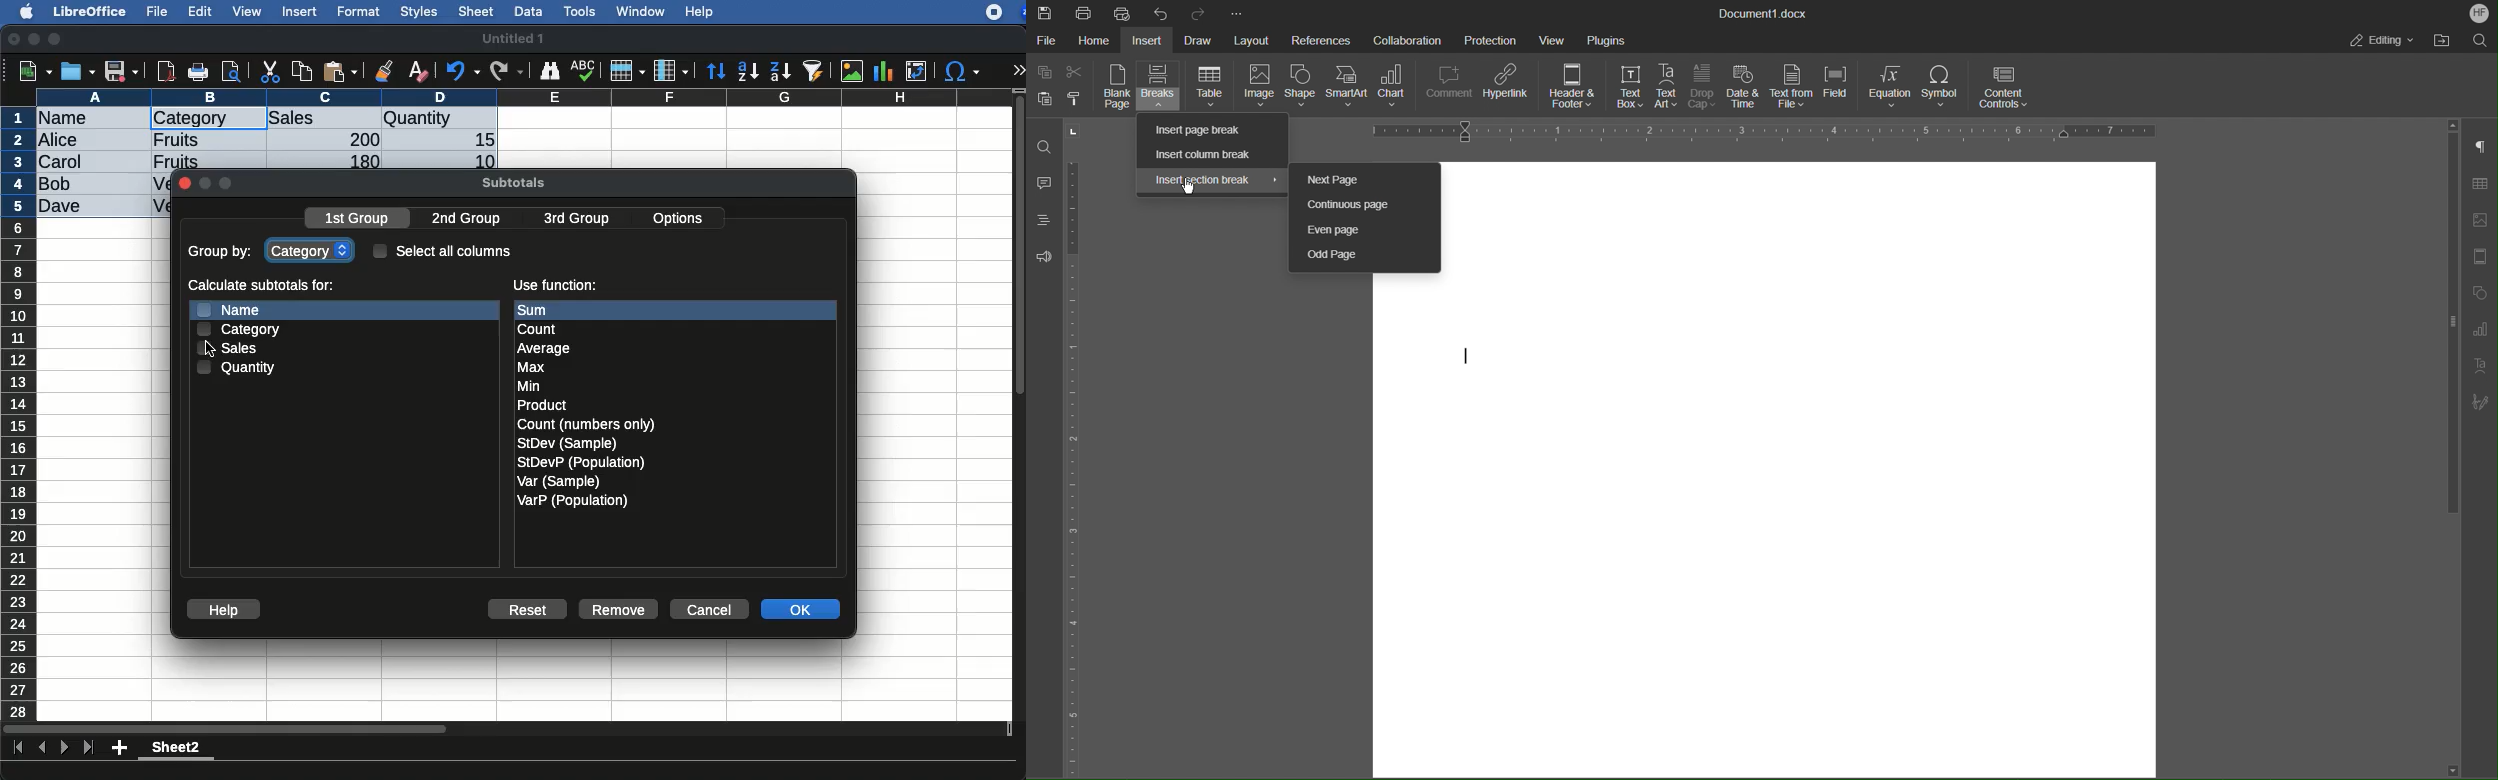 The height and width of the screenshot is (784, 2520). What do you see at coordinates (1208, 88) in the screenshot?
I see `Table` at bounding box center [1208, 88].